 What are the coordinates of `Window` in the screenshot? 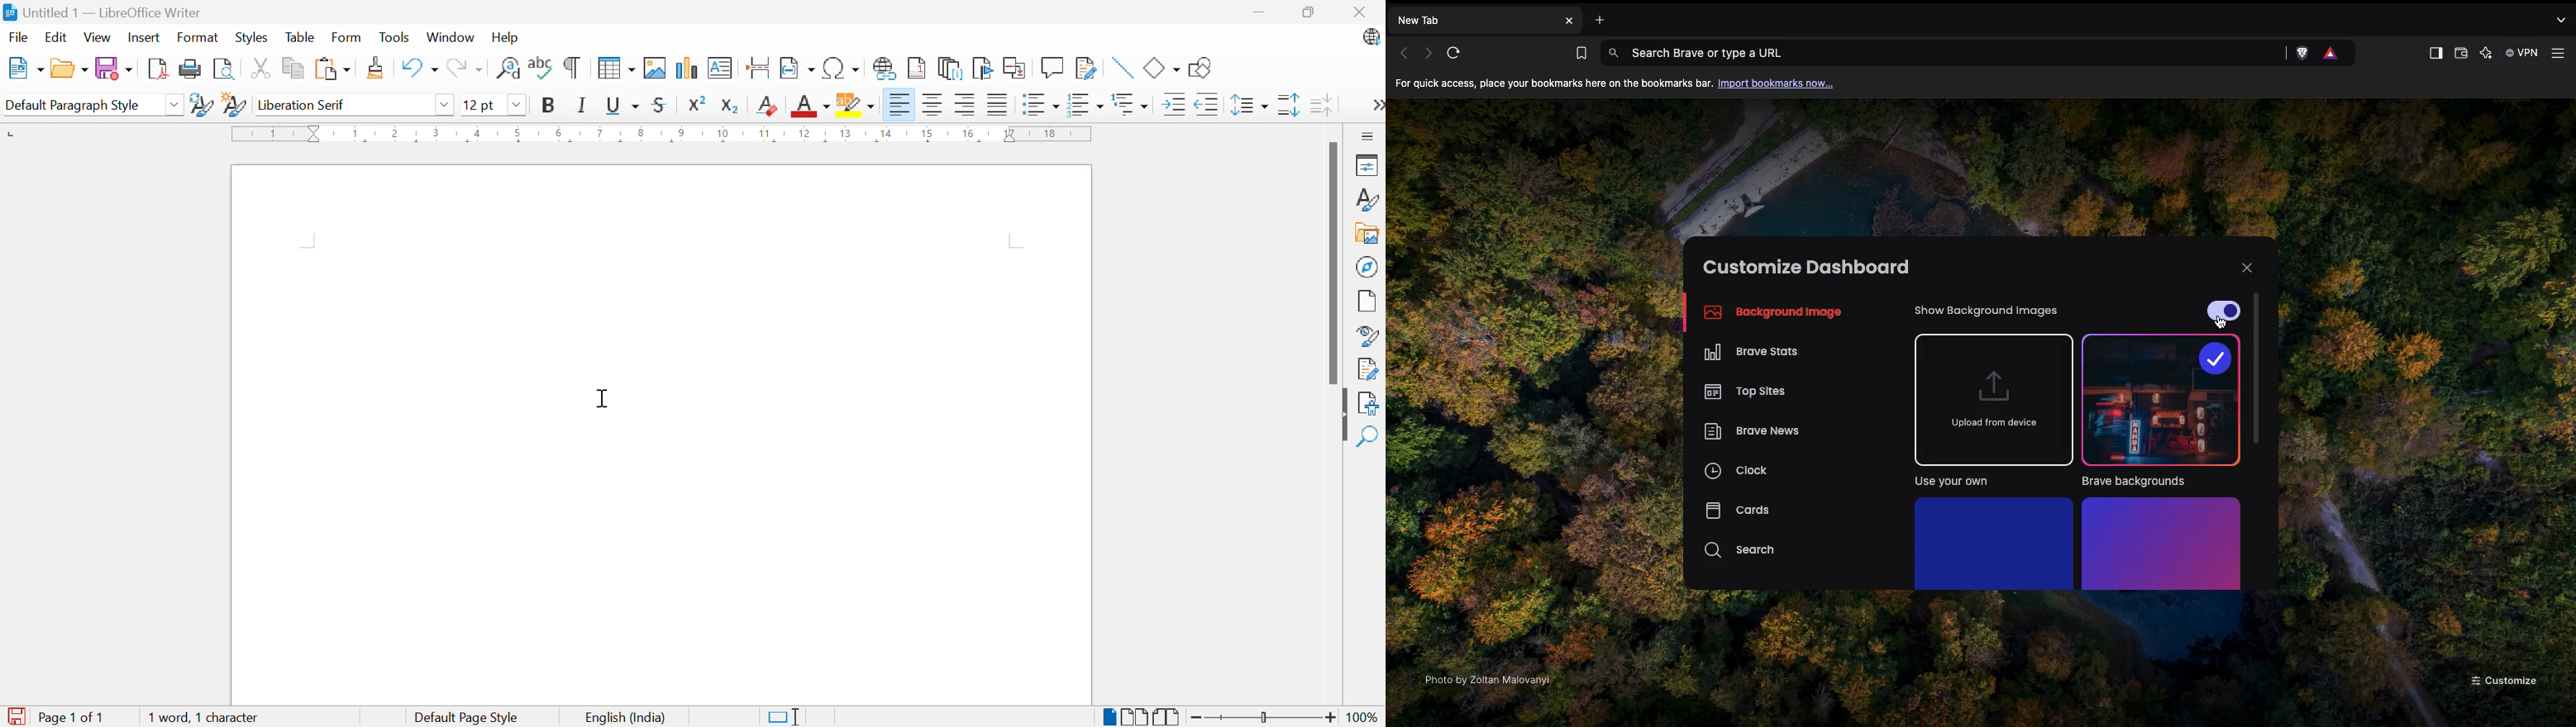 It's located at (451, 38).